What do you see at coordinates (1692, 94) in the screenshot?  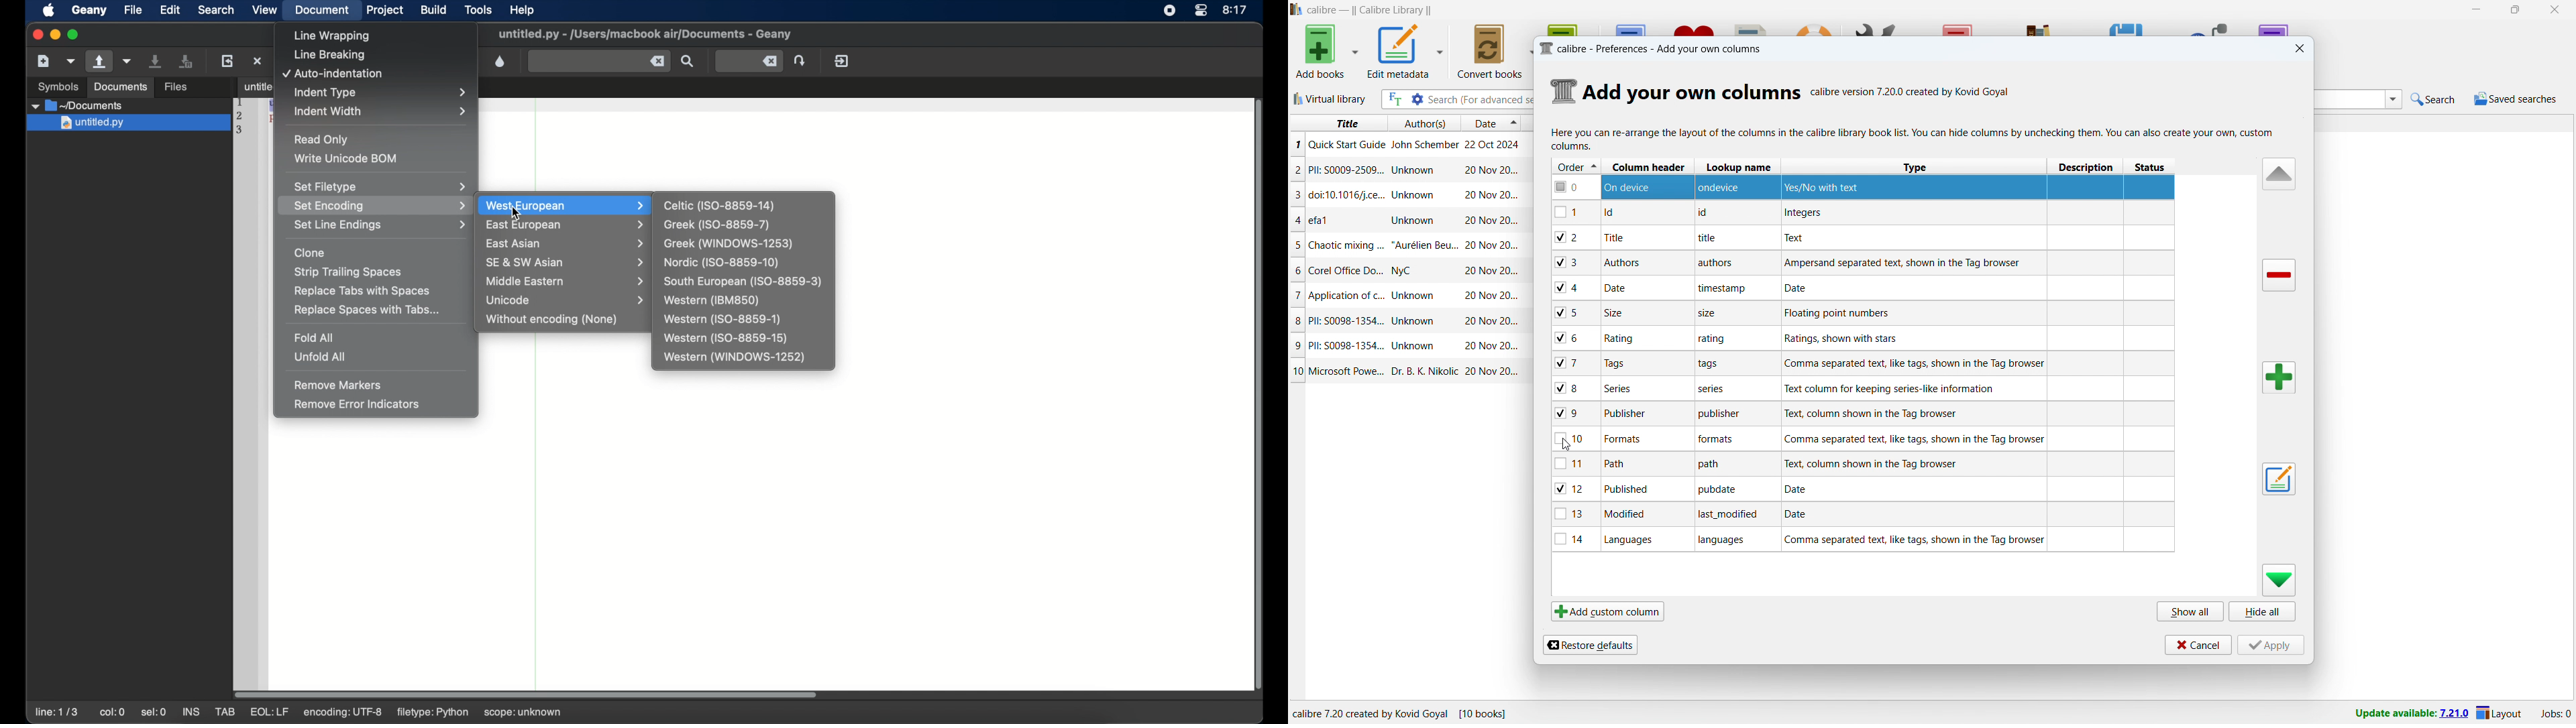 I see `Add your own columns` at bounding box center [1692, 94].